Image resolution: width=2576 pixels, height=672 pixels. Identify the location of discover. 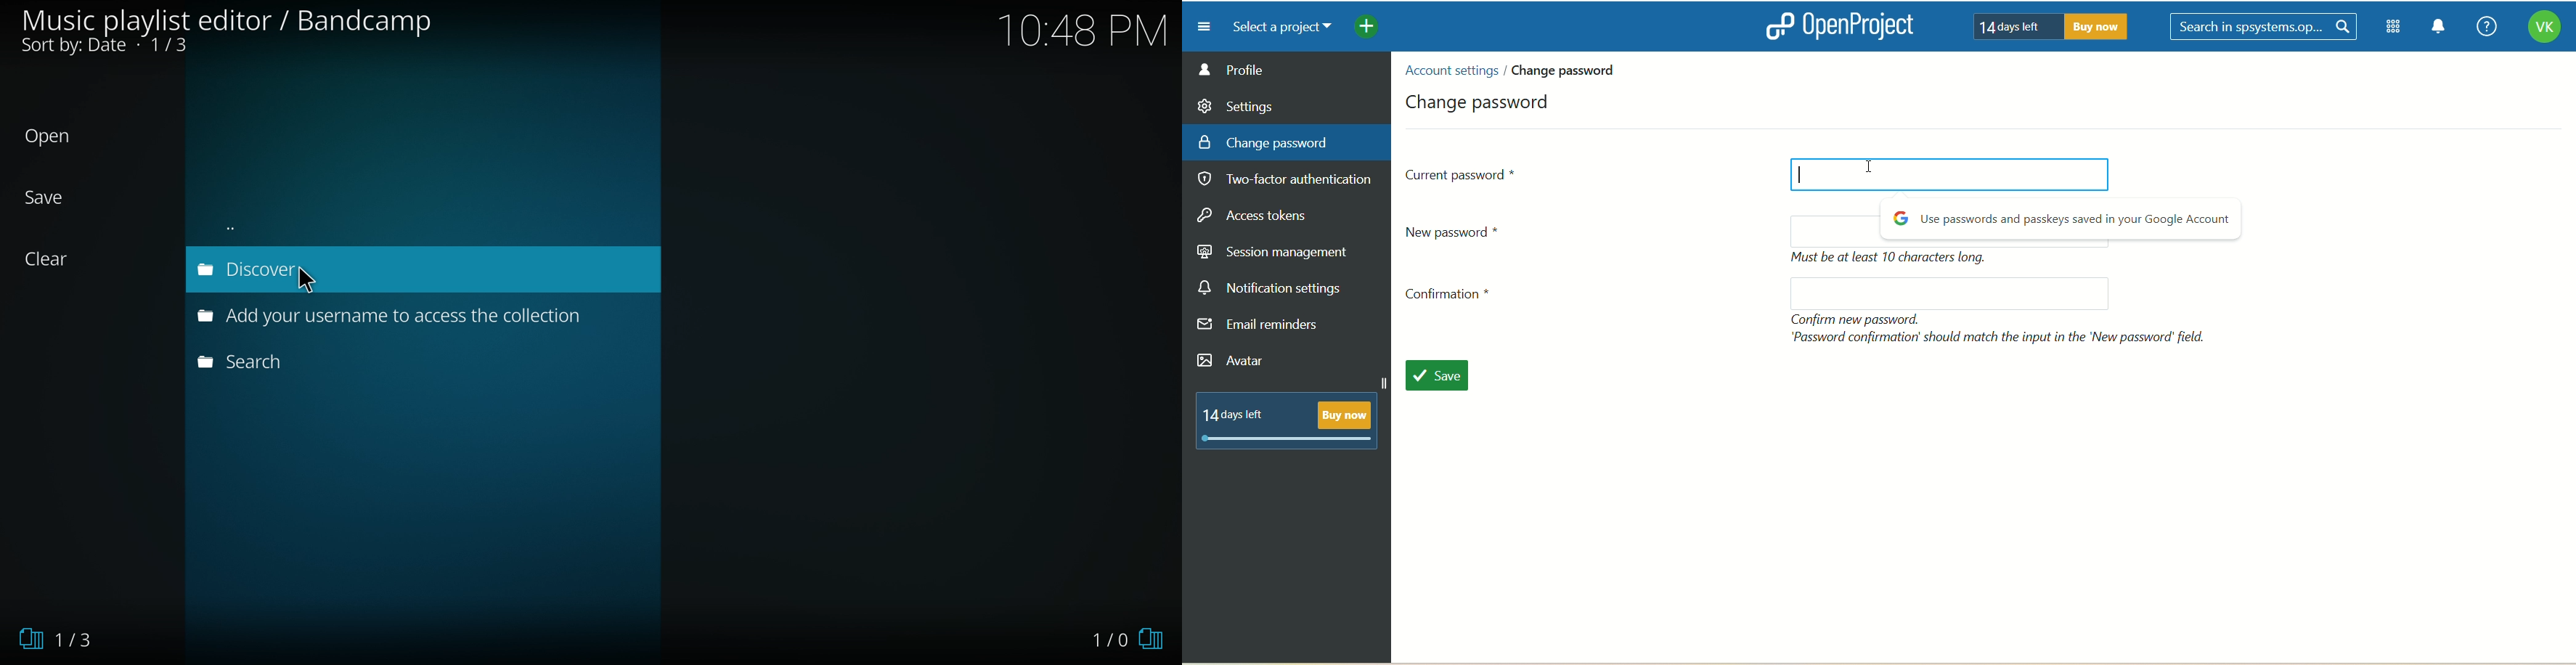
(245, 270).